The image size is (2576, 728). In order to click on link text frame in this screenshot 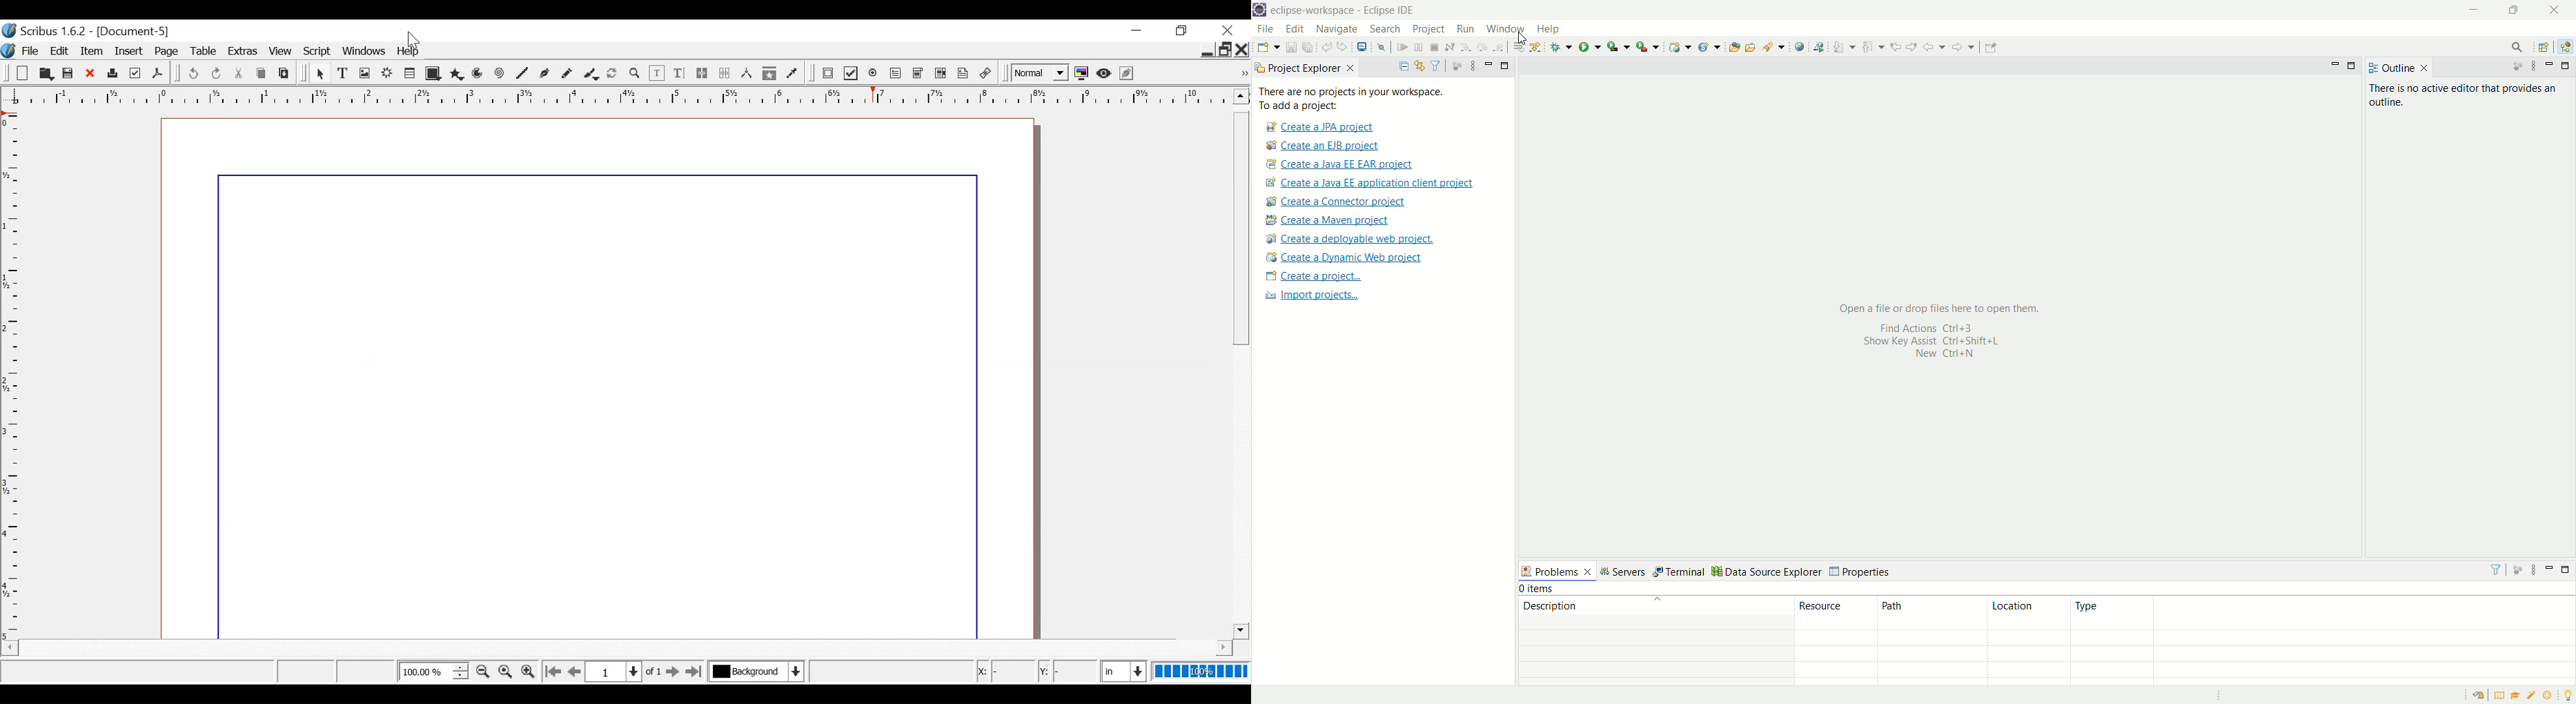, I will do `click(703, 74)`.